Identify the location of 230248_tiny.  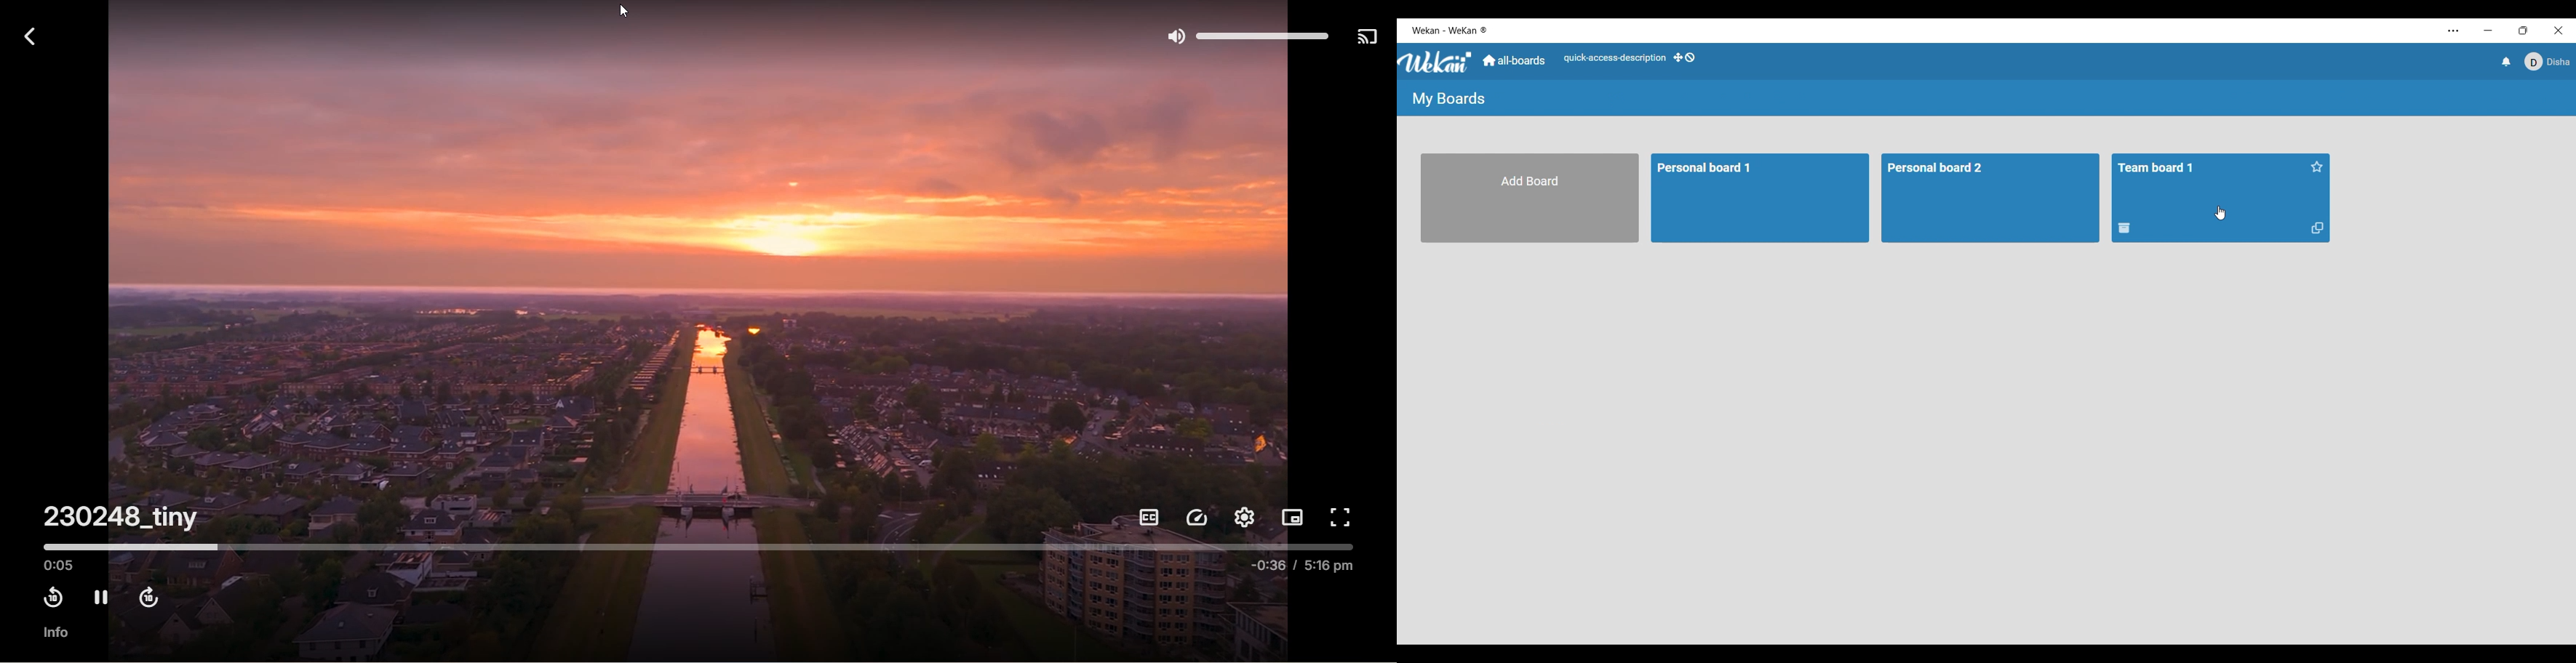
(123, 516).